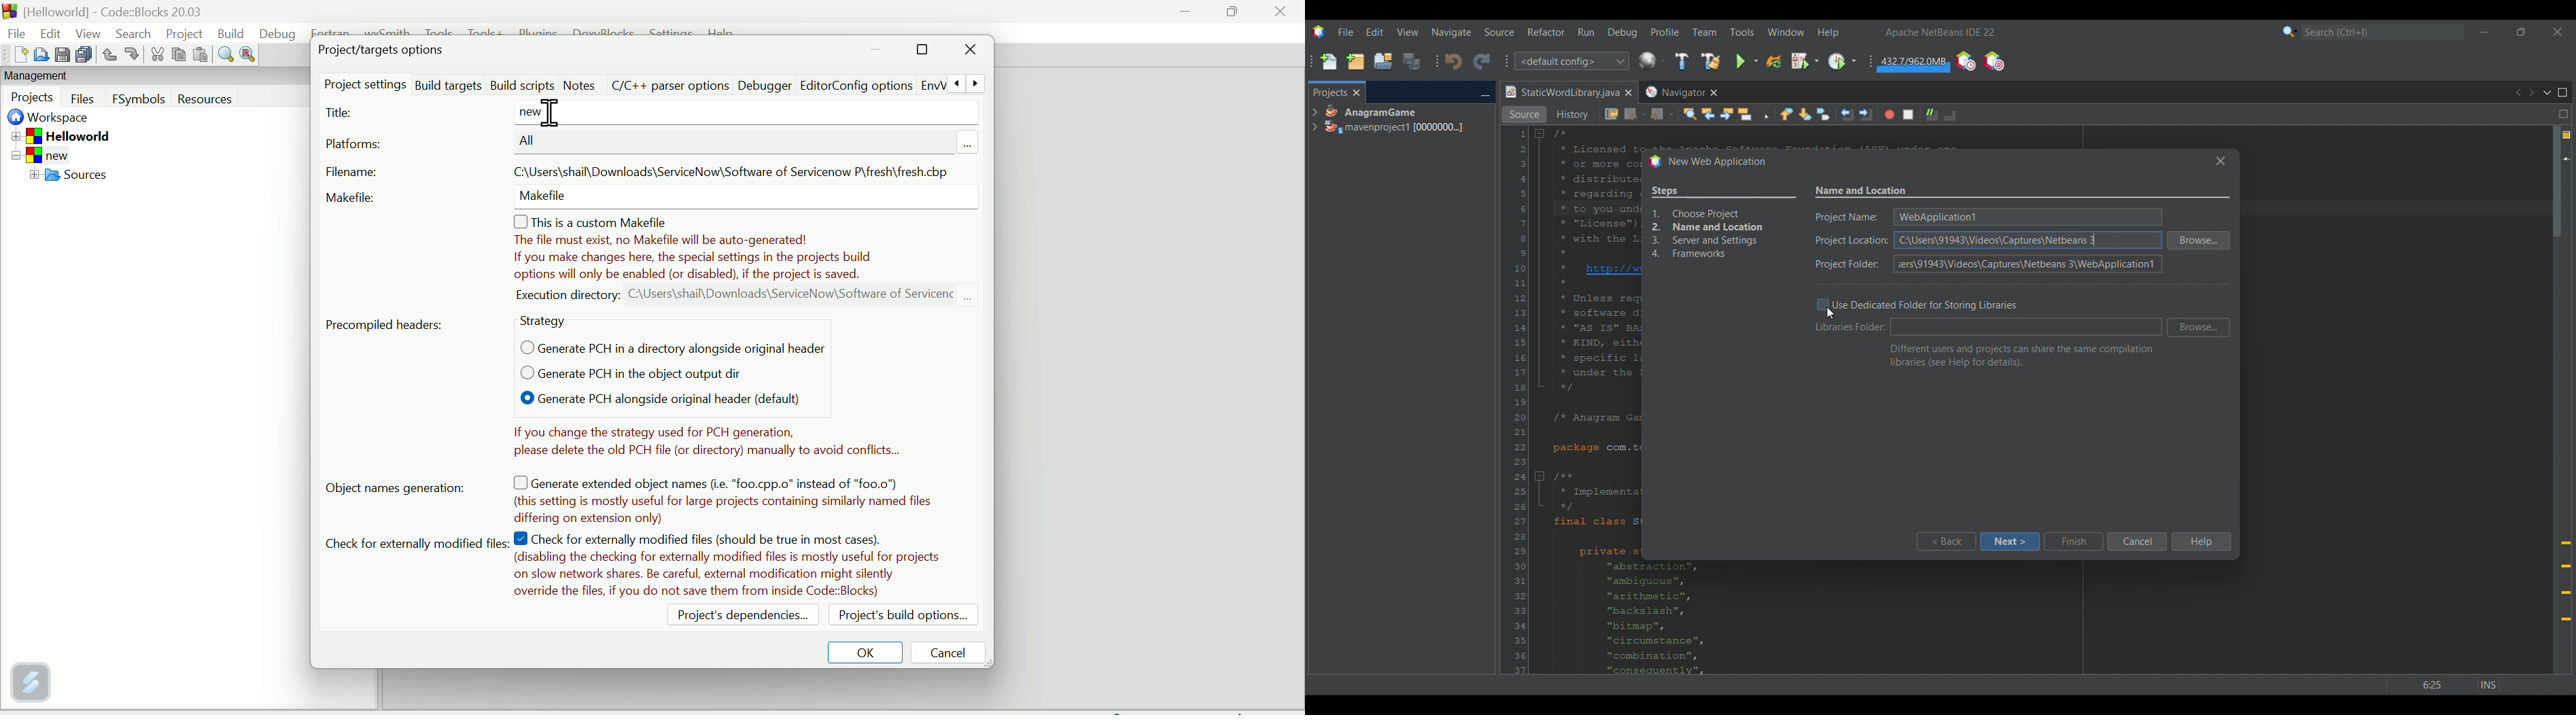 The height and width of the screenshot is (728, 2576). Describe the element at coordinates (341, 114) in the screenshot. I see `Titus` at that location.